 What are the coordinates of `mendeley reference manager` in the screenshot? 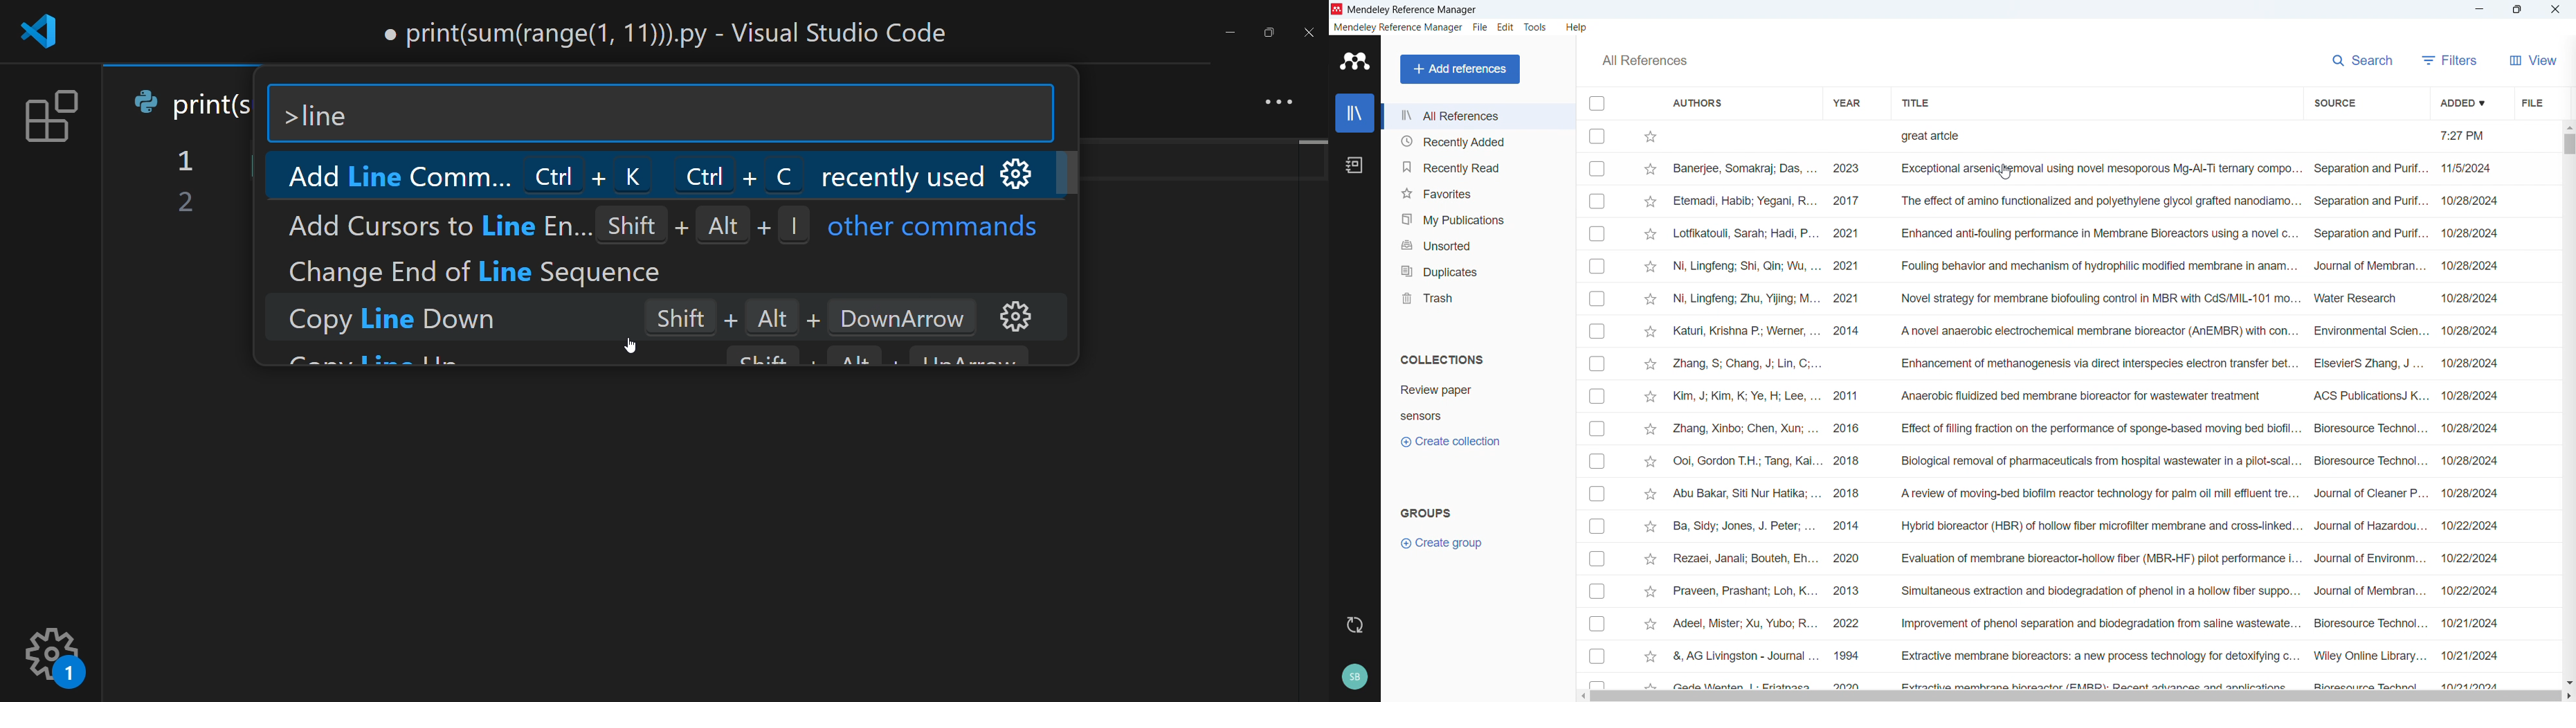 It's located at (1398, 27).